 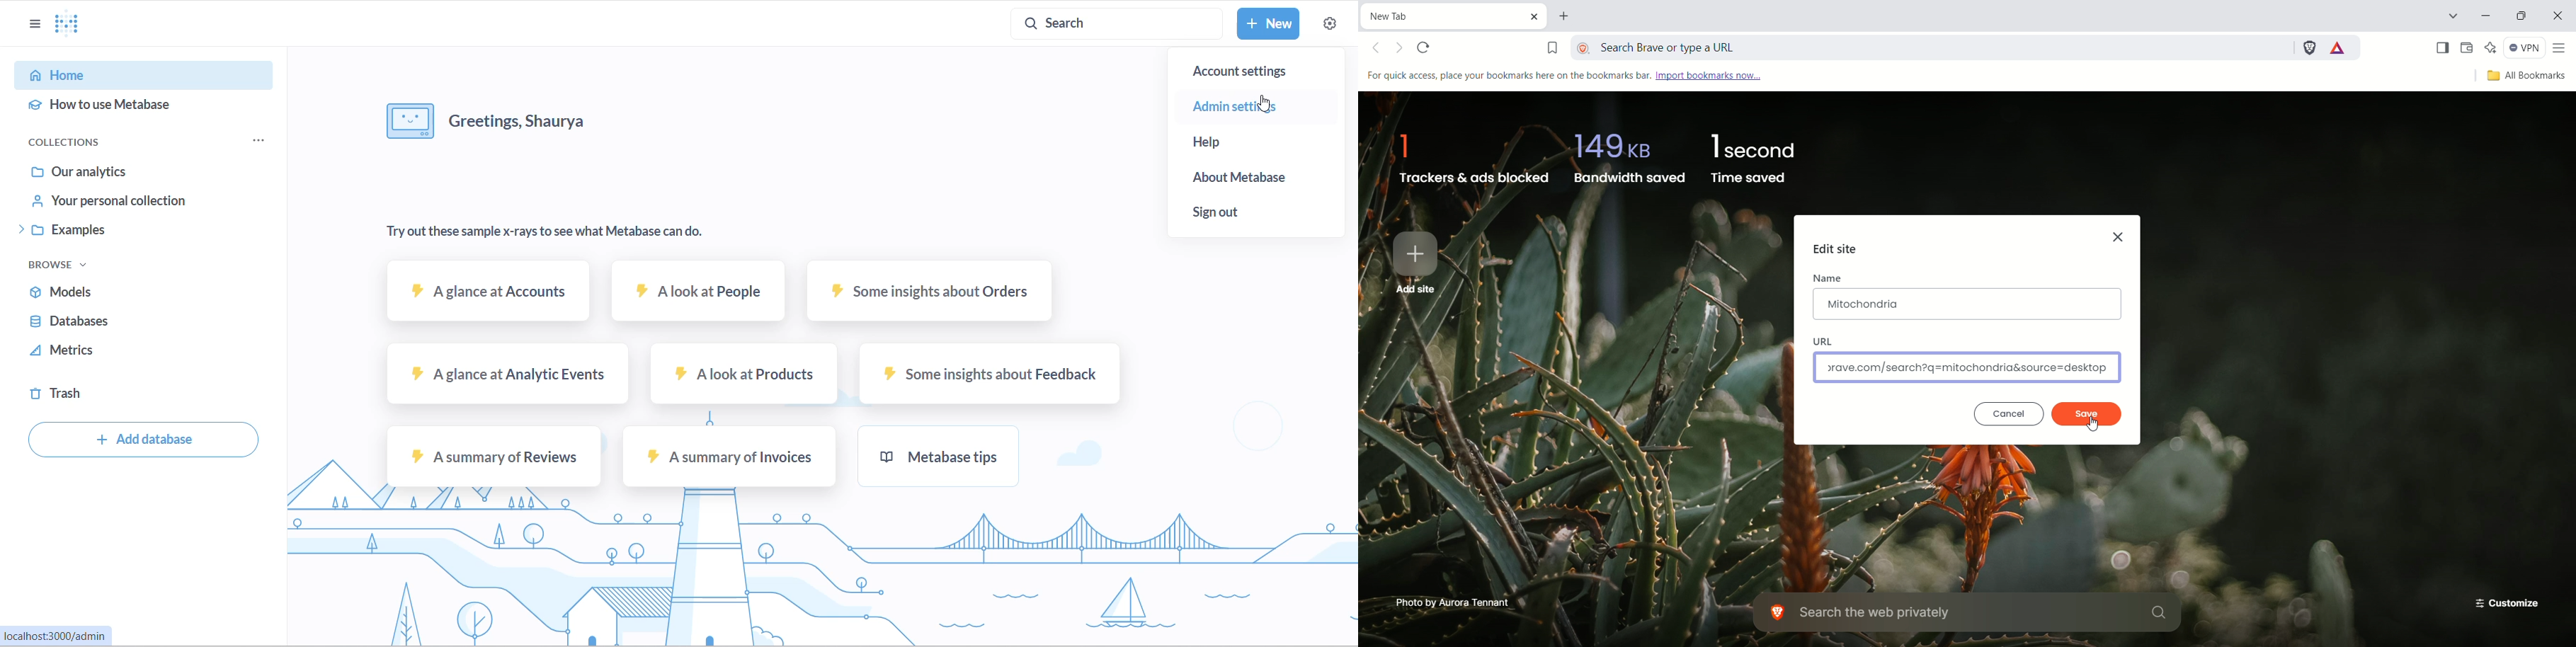 I want to click on A summary of invoices sample, so click(x=729, y=457).